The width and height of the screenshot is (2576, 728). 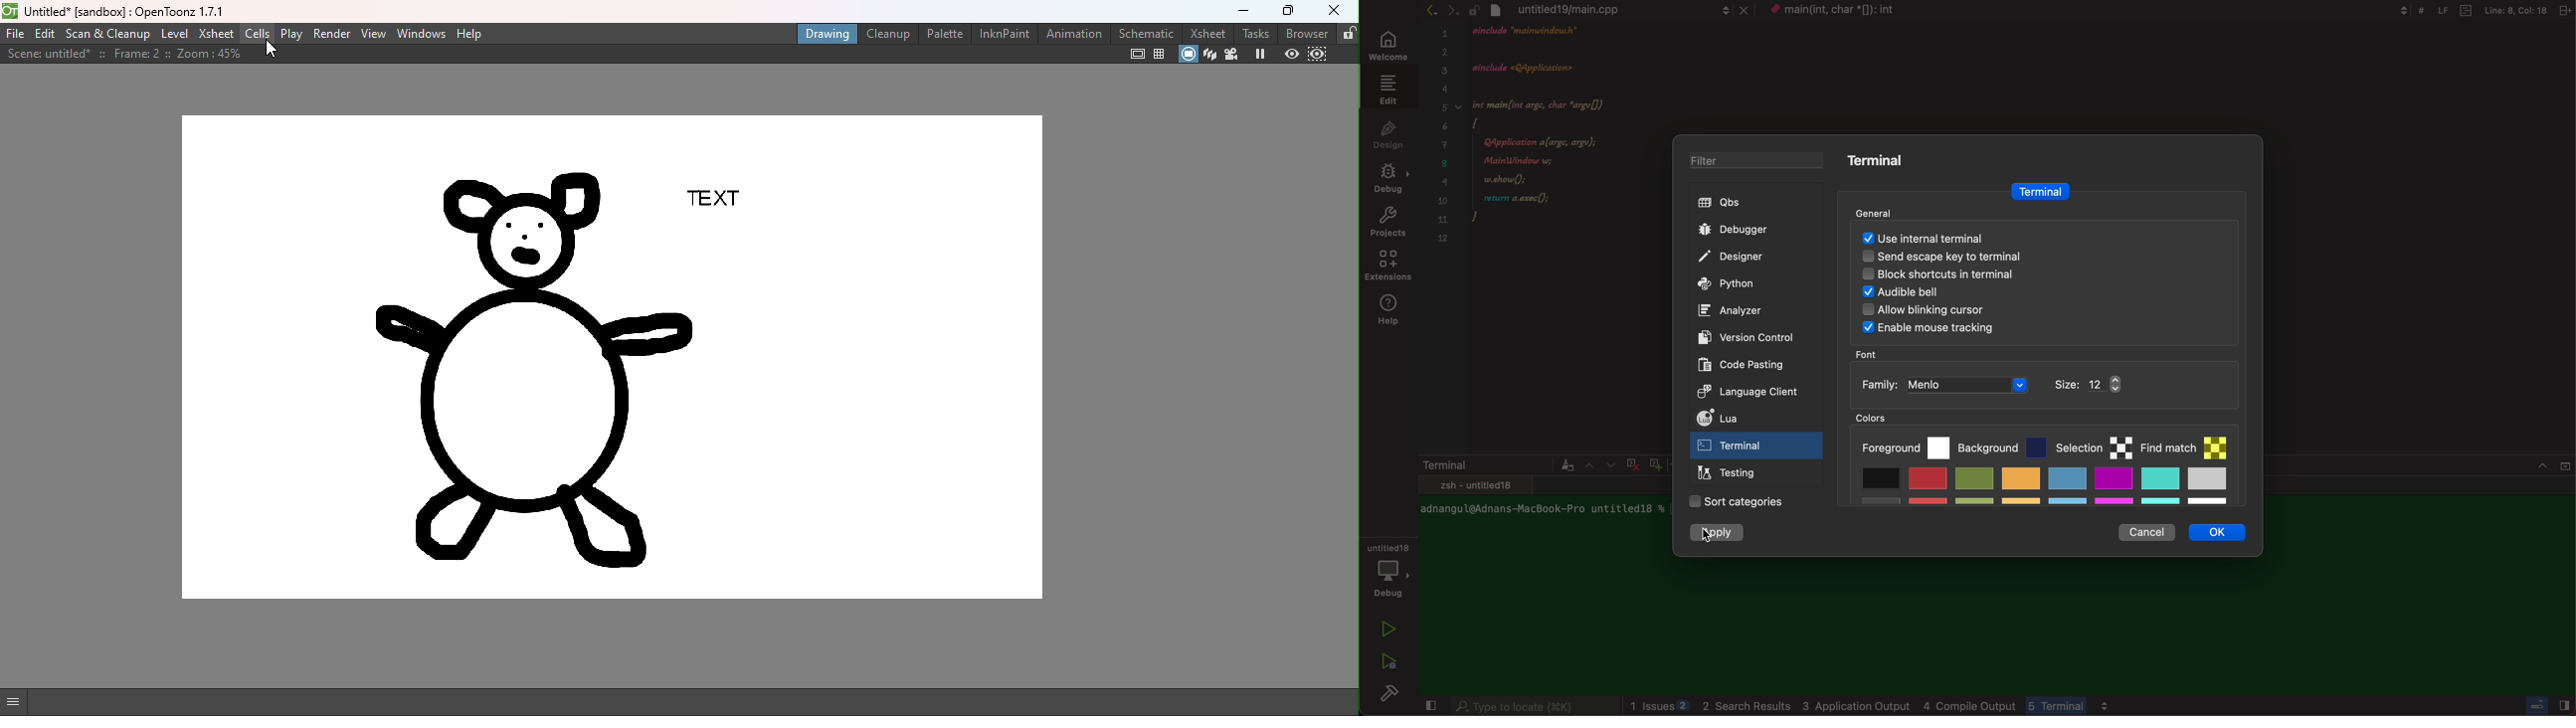 What do you see at coordinates (1283, 11) in the screenshot?
I see `maximize` at bounding box center [1283, 11].